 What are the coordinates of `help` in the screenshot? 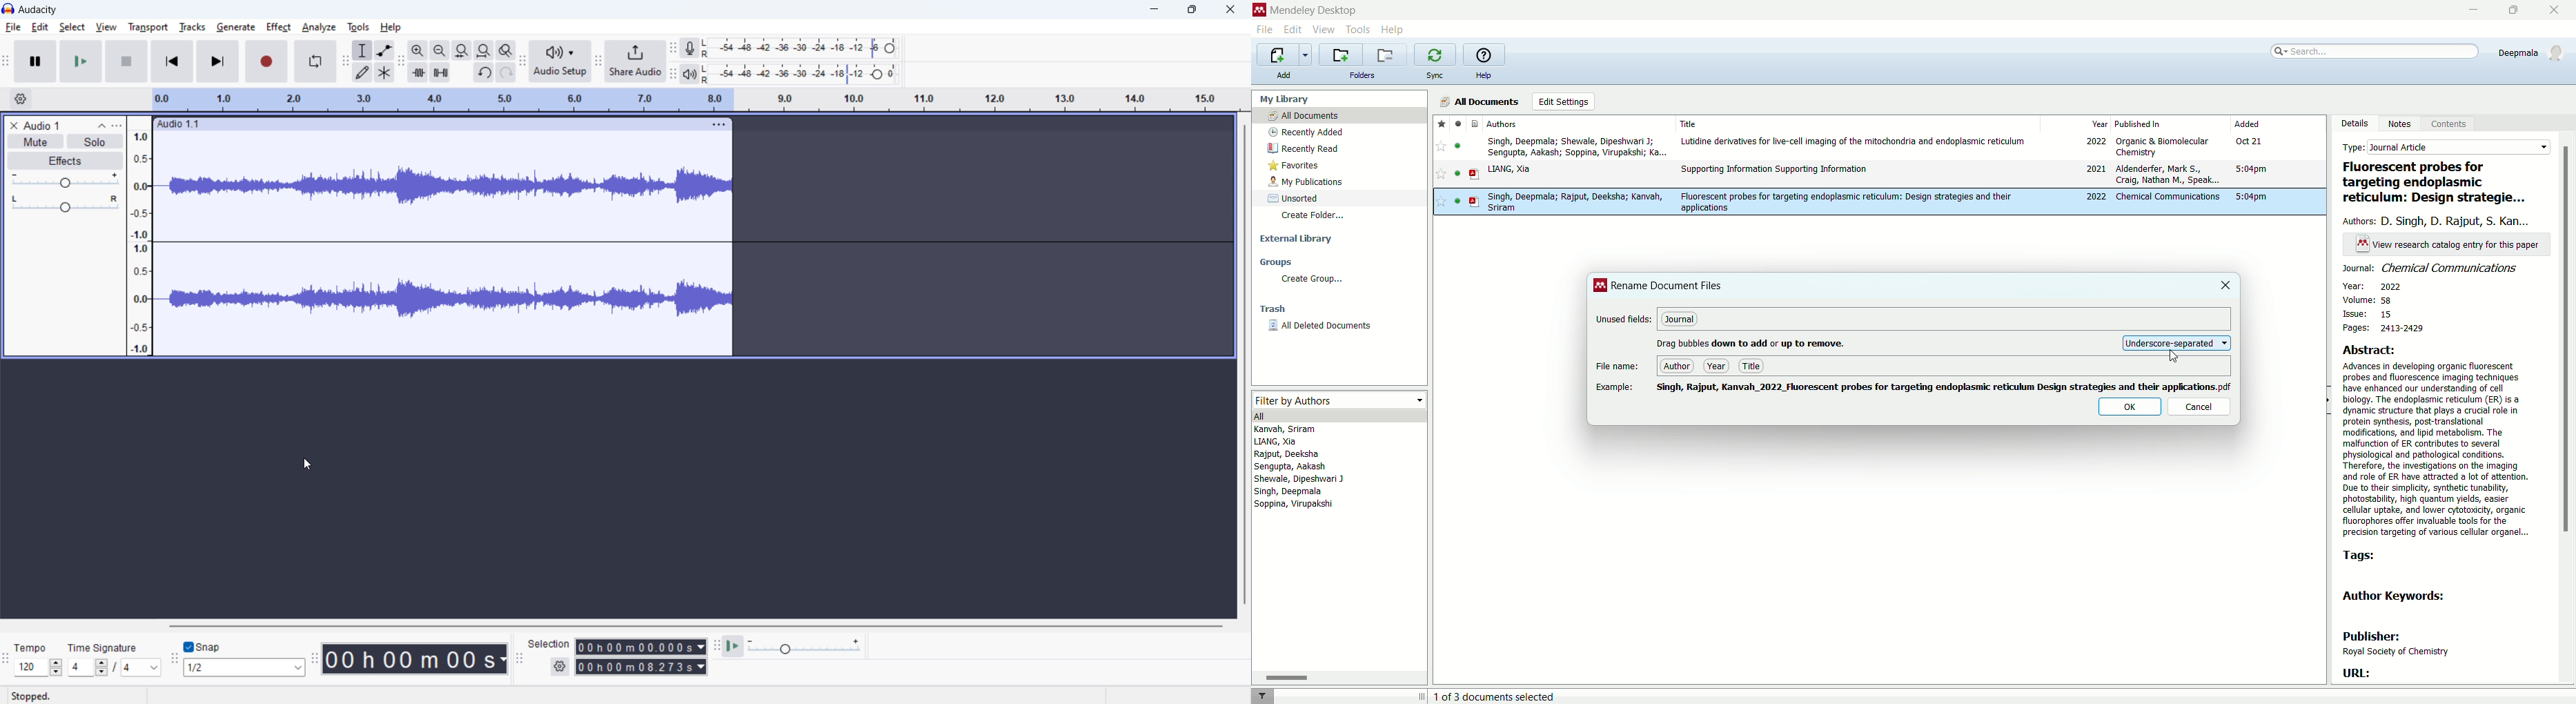 It's located at (1484, 77).